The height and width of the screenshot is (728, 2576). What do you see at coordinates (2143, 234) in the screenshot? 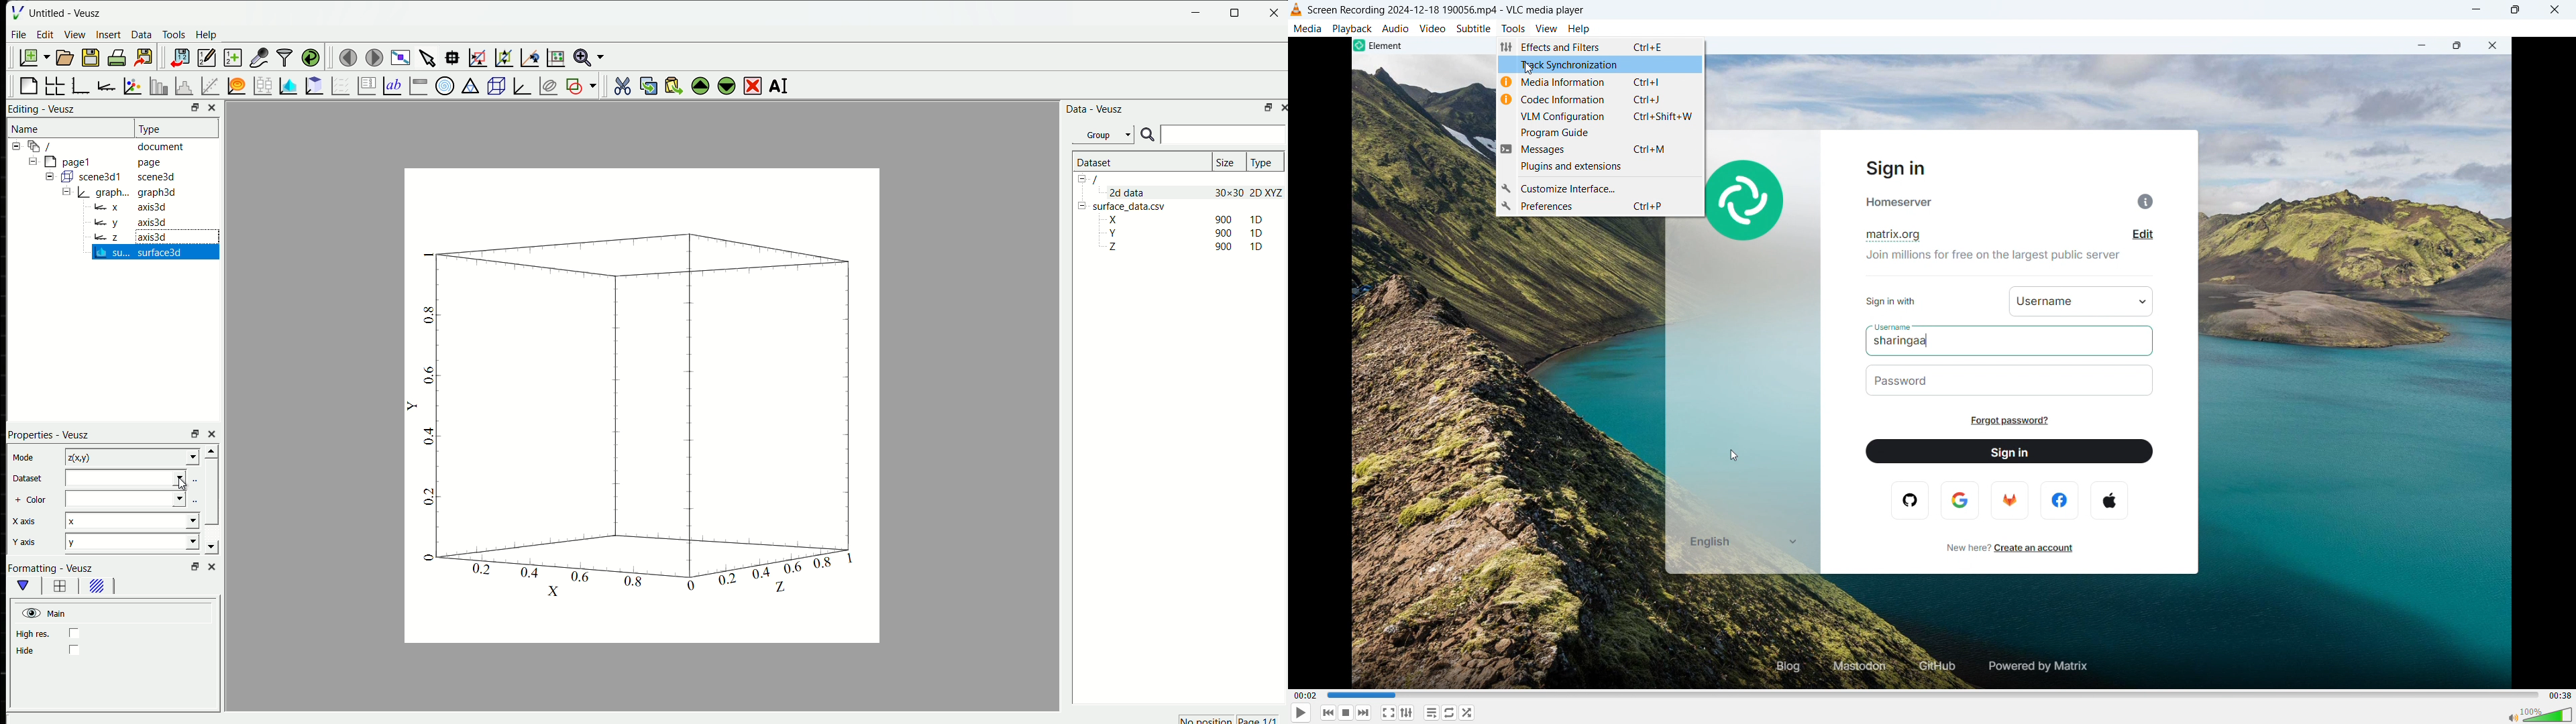
I see `edit` at bounding box center [2143, 234].